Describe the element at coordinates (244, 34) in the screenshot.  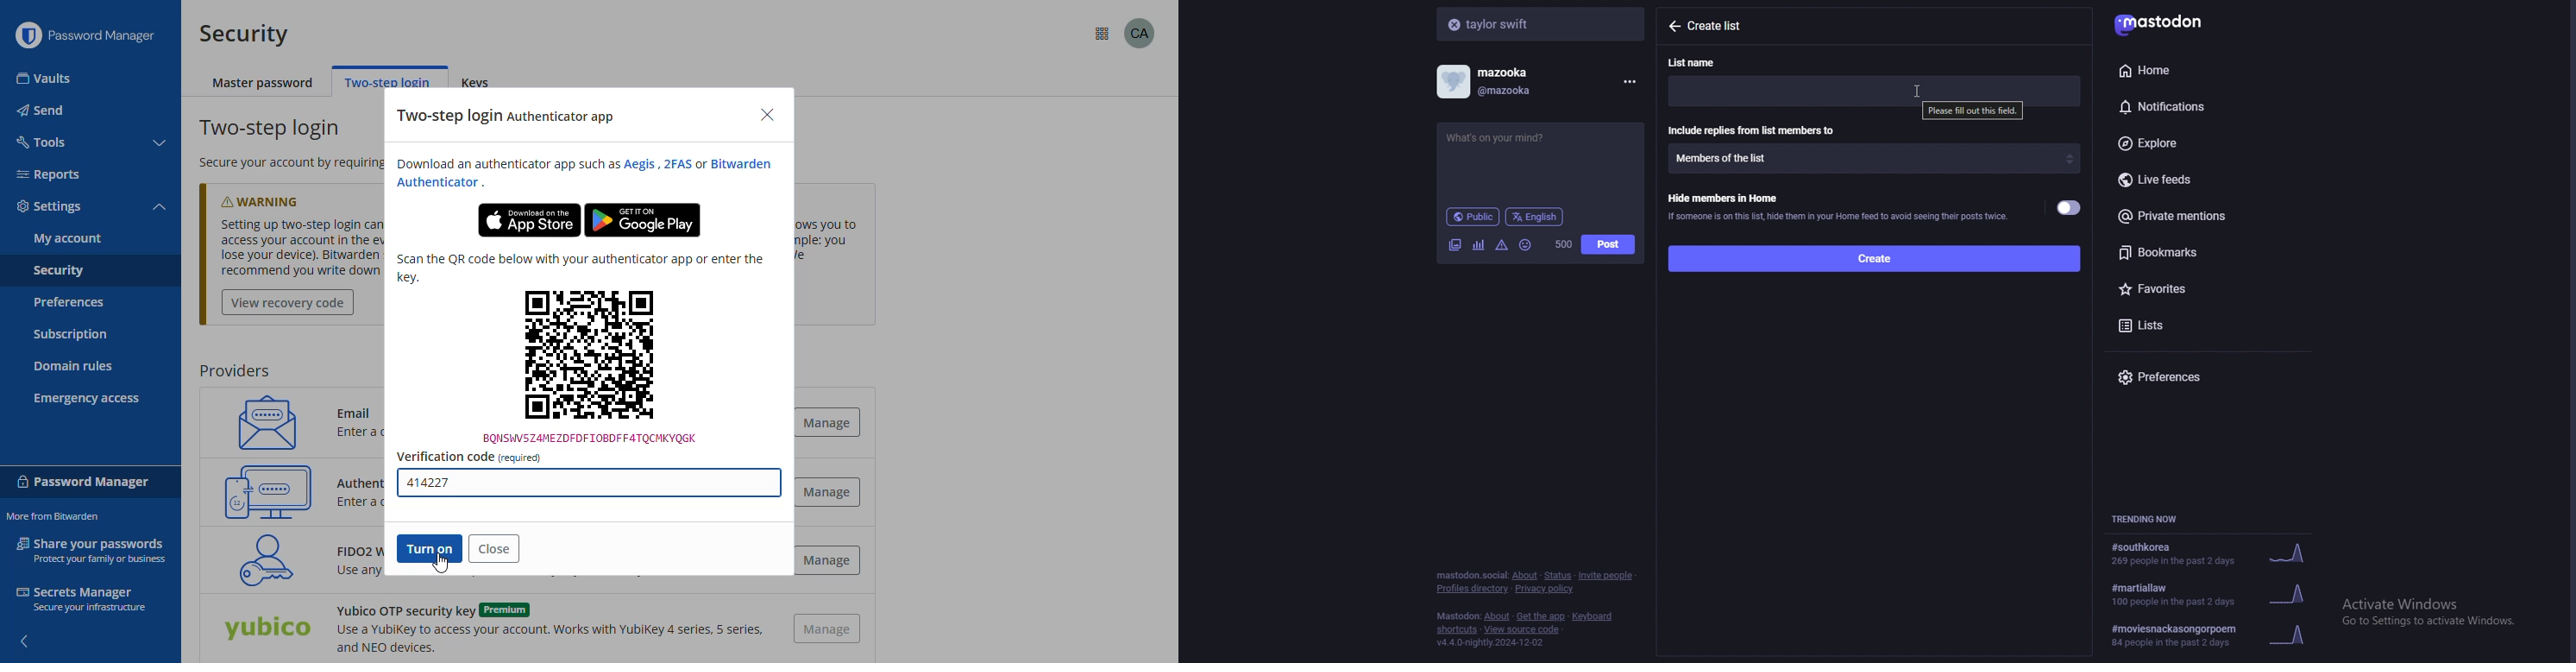
I see `security` at that location.